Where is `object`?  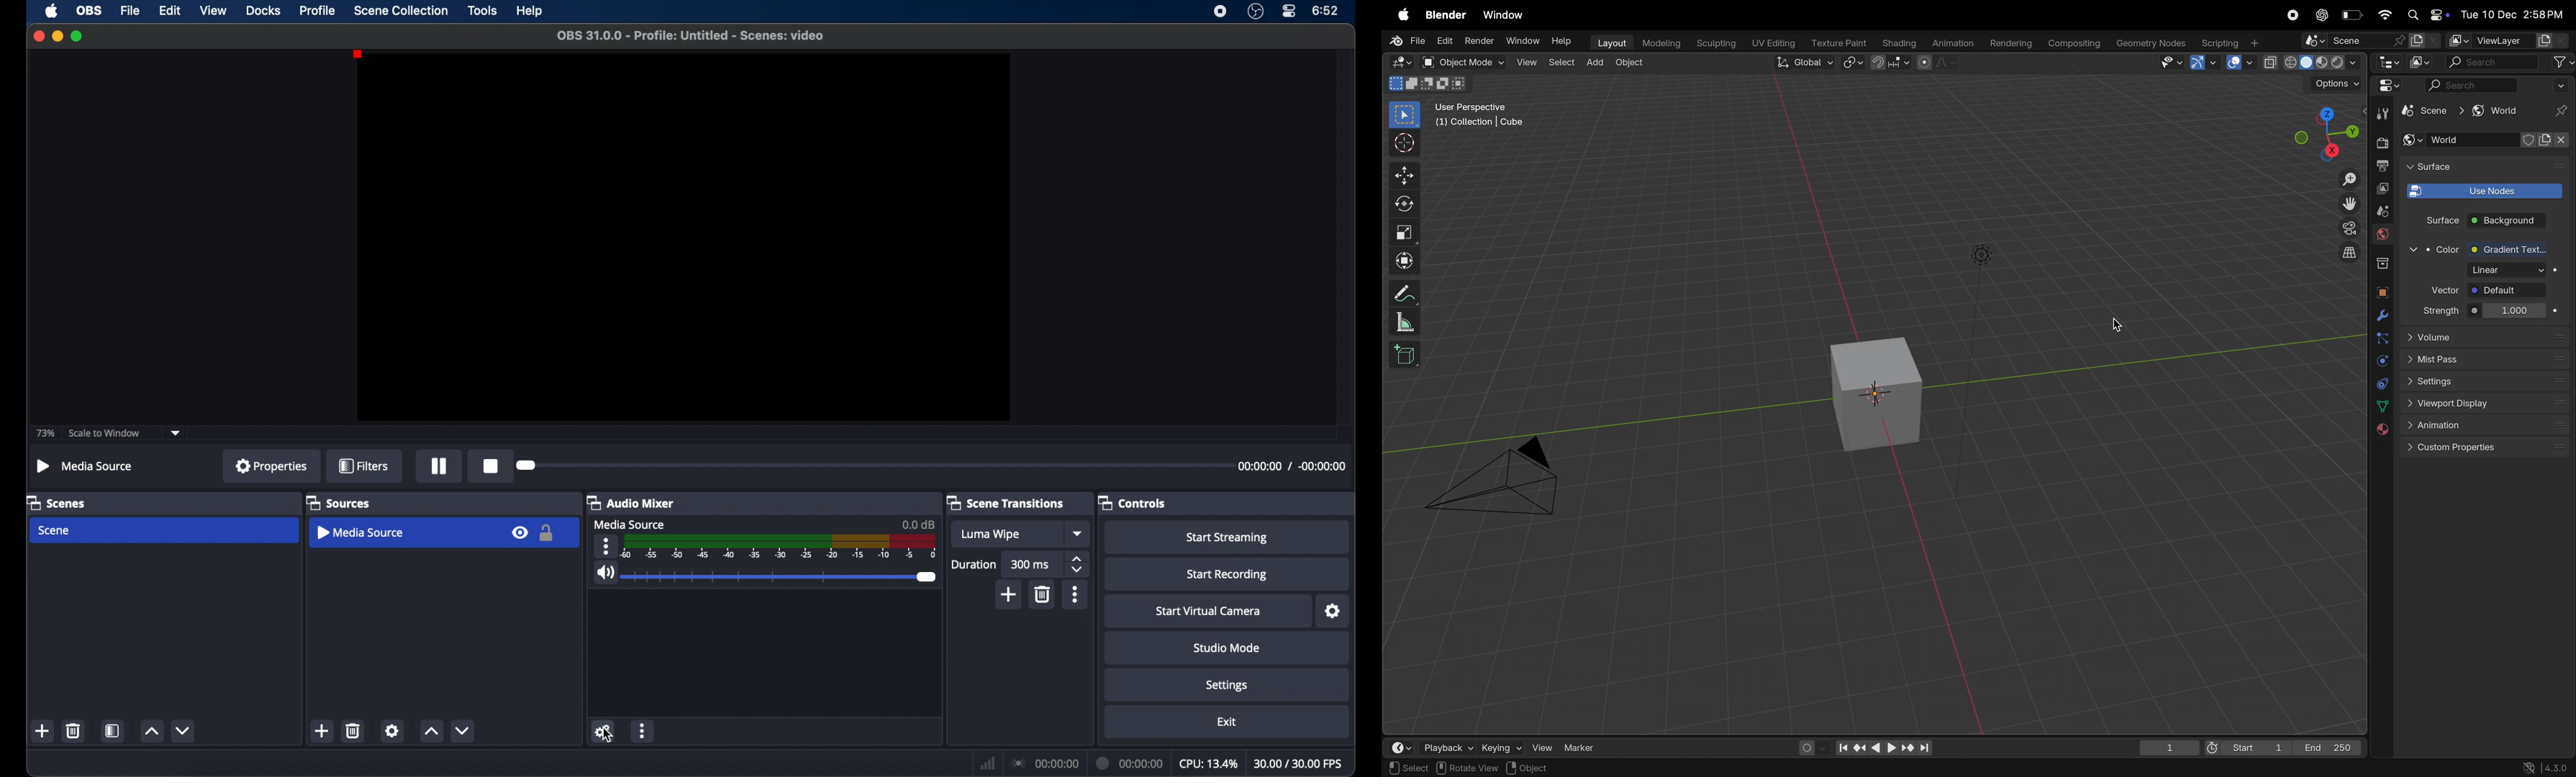
object is located at coordinates (2381, 290).